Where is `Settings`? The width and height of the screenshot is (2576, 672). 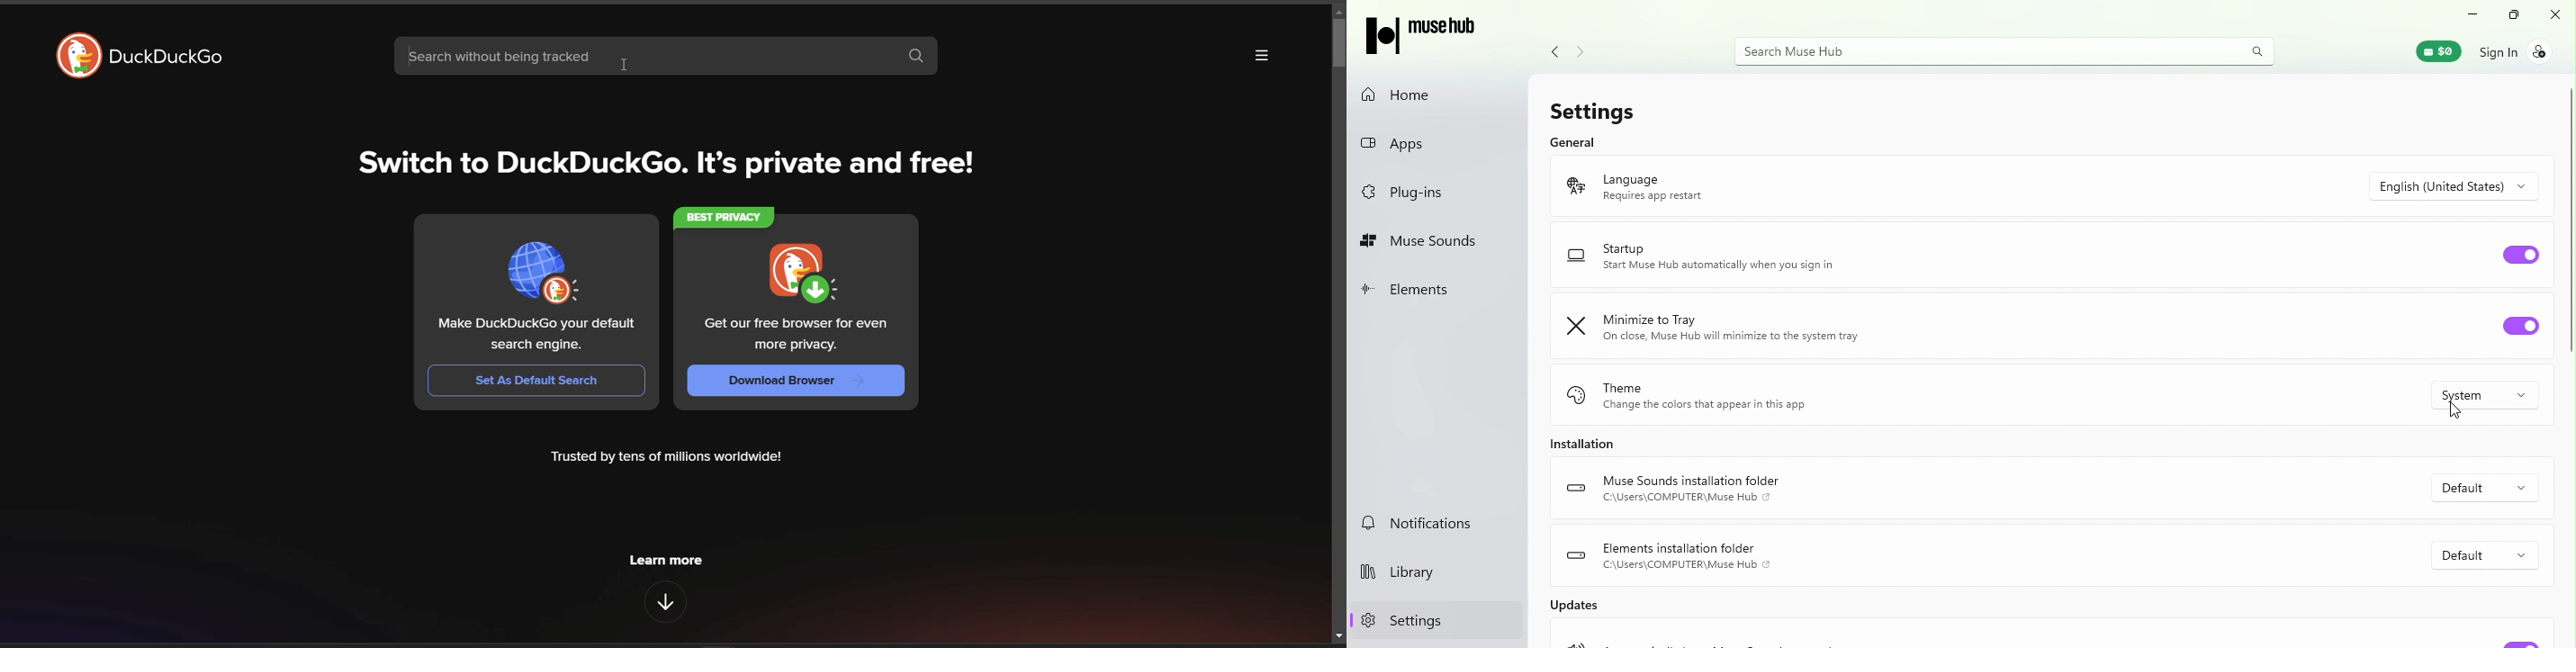 Settings is located at coordinates (1406, 619).